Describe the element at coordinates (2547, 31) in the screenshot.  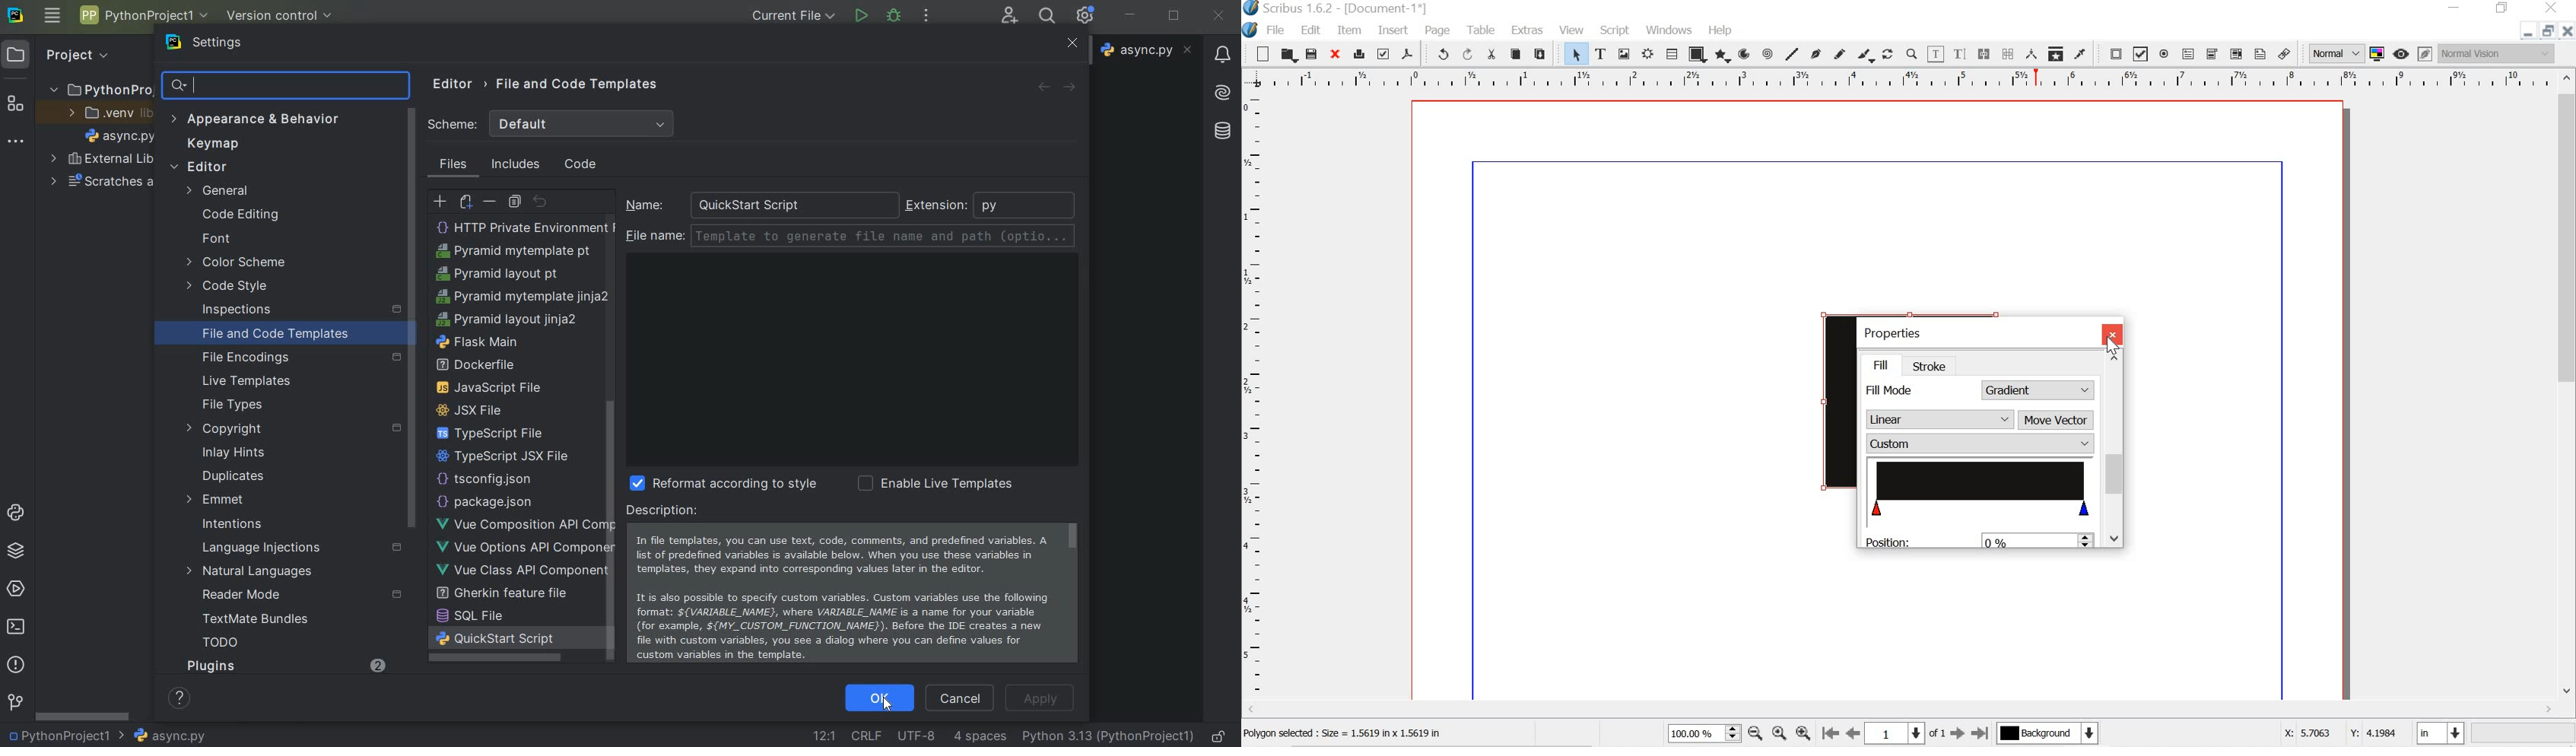
I see `restore down` at that location.